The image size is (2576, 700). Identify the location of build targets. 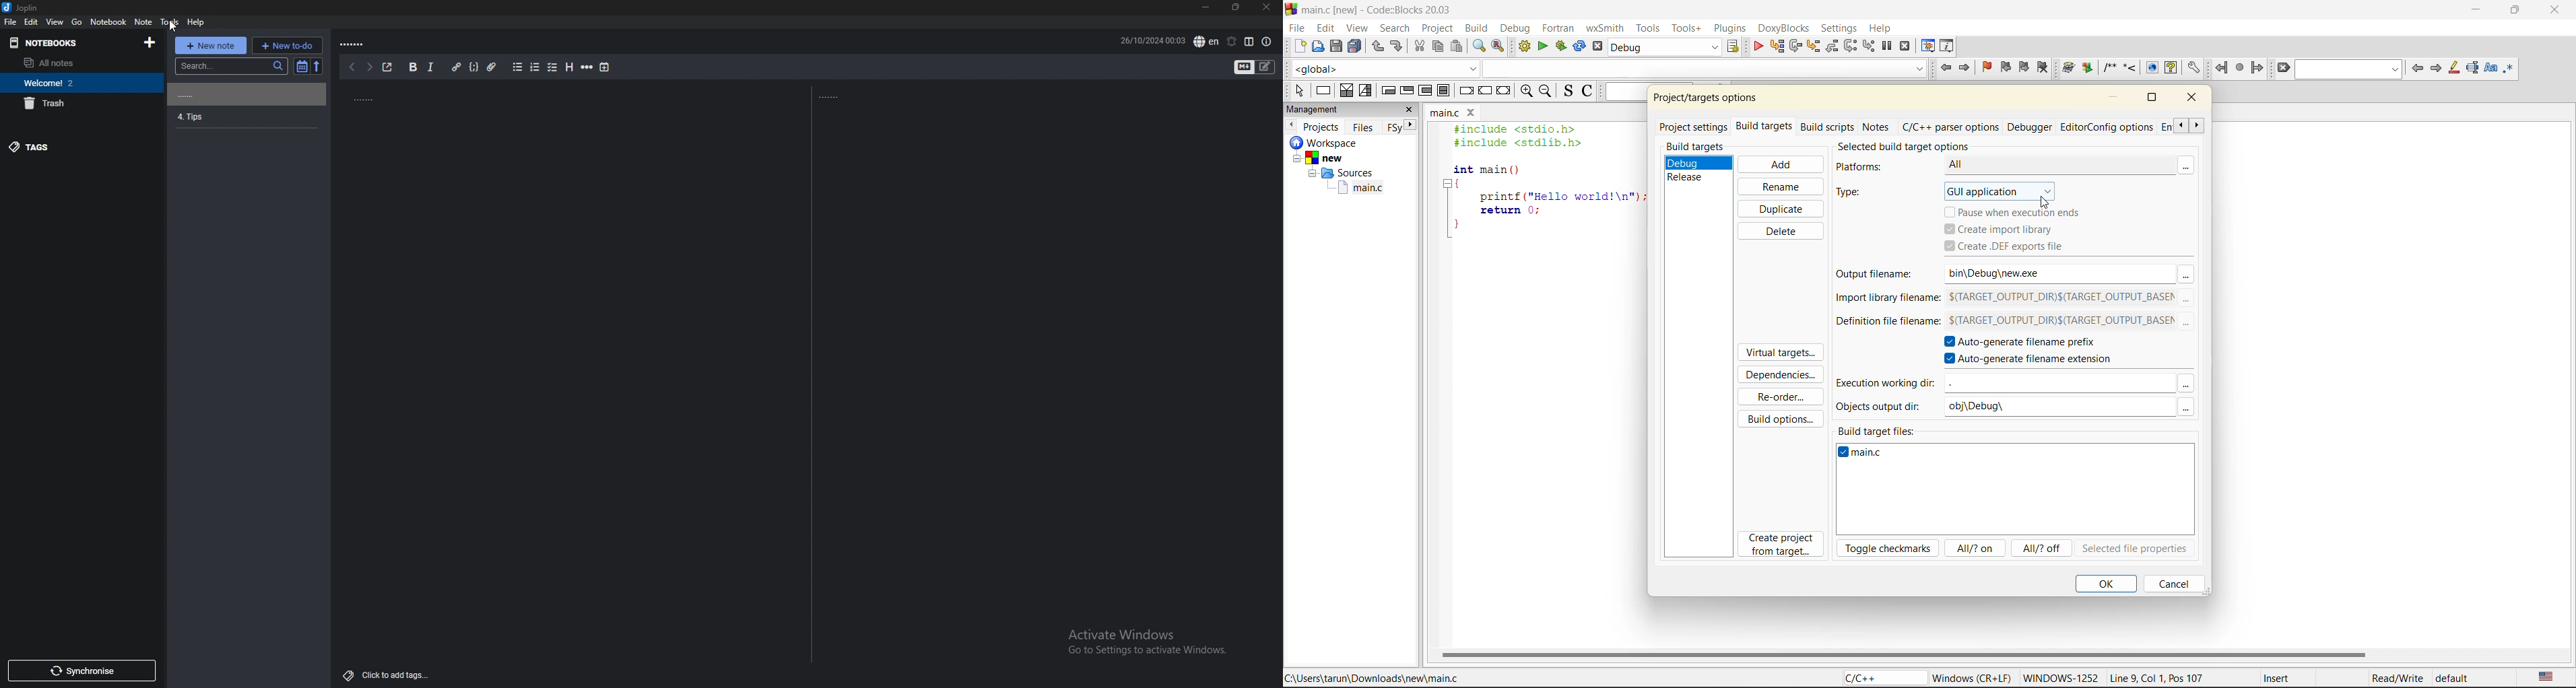
(1697, 147).